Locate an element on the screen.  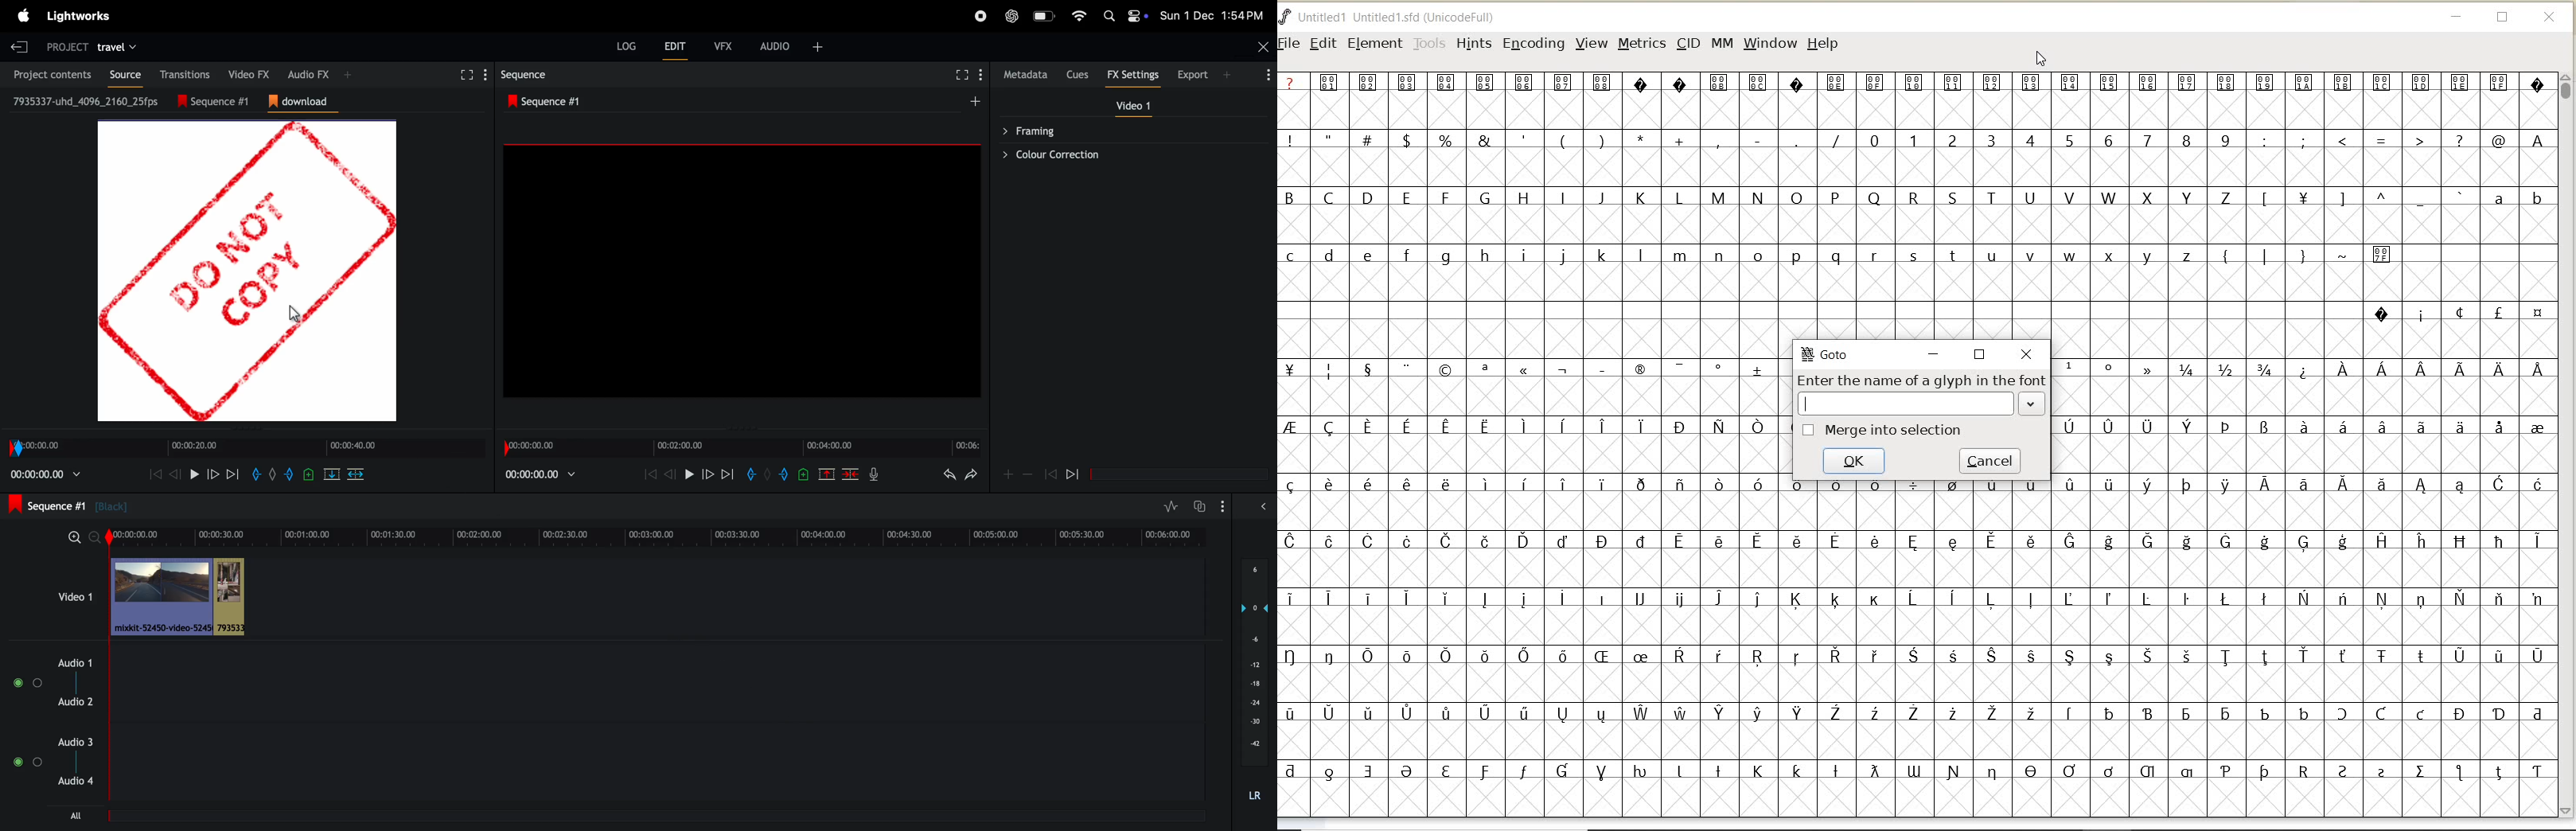
Drag to change dimension is located at coordinates (249, 429).